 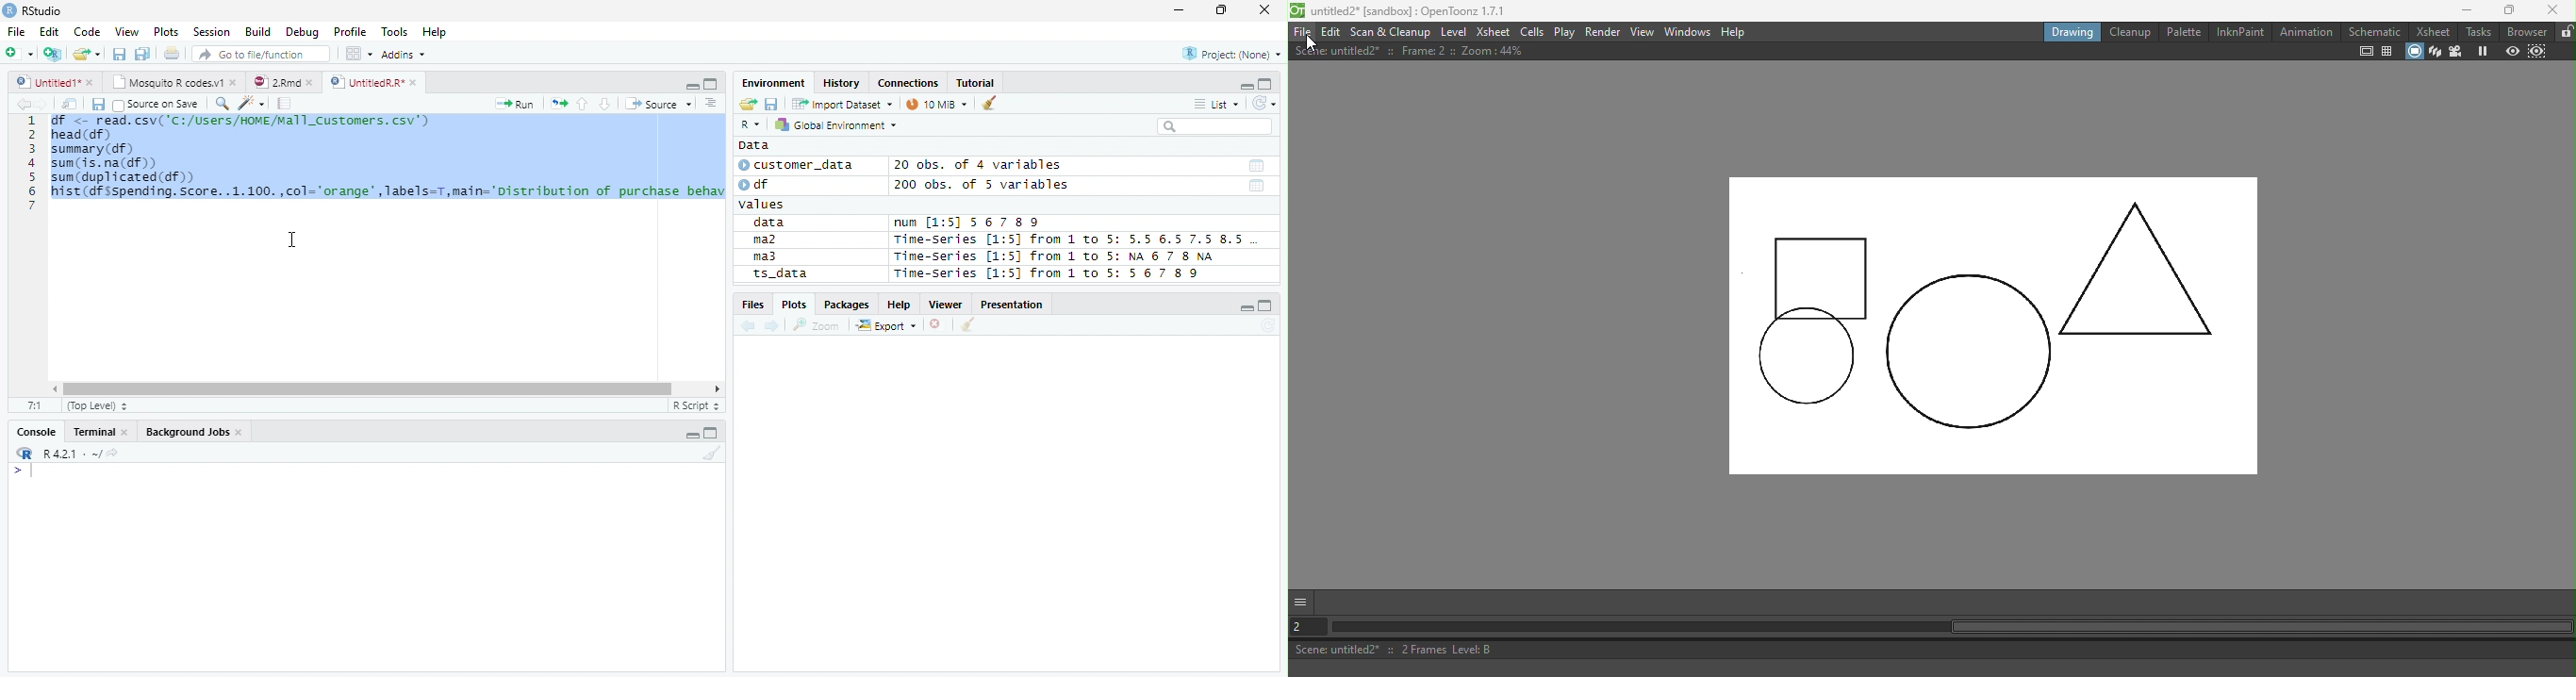 What do you see at coordinates (114, 453) in the screenshot?
I see `View Current work directory` at bounding box center [114, 453].